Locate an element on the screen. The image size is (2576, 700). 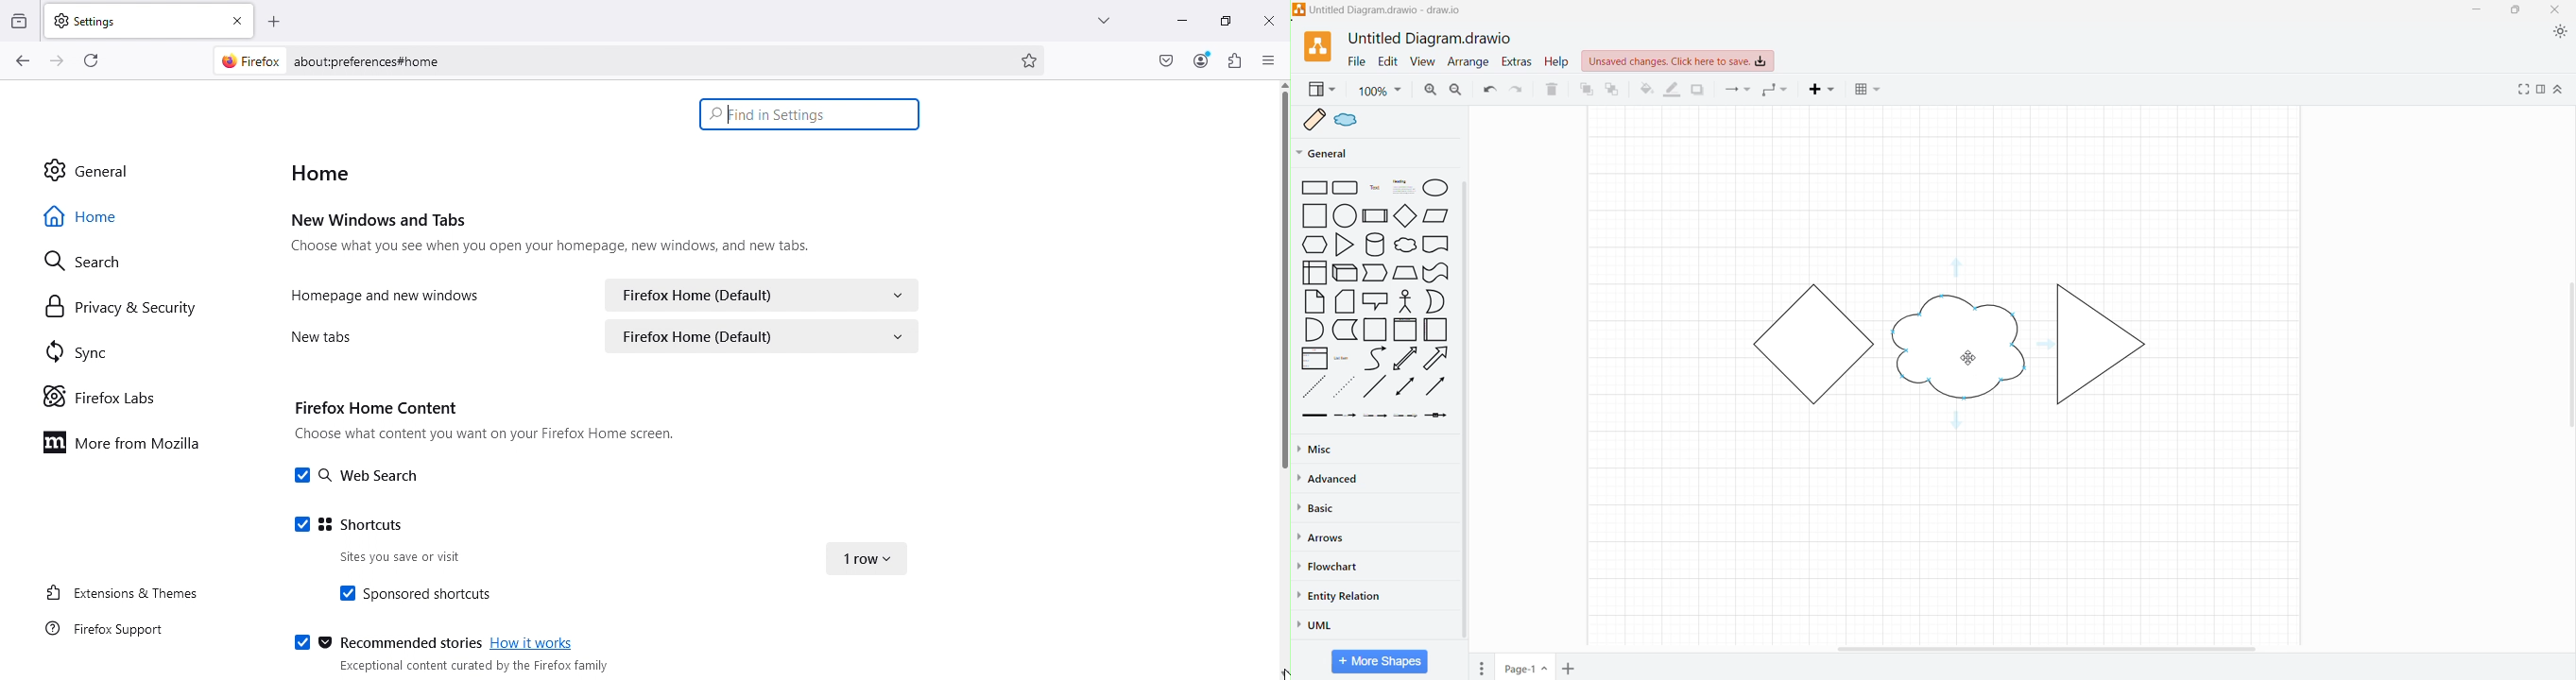
Vertical Scroll Bar is located at coordinates (2569, 353).